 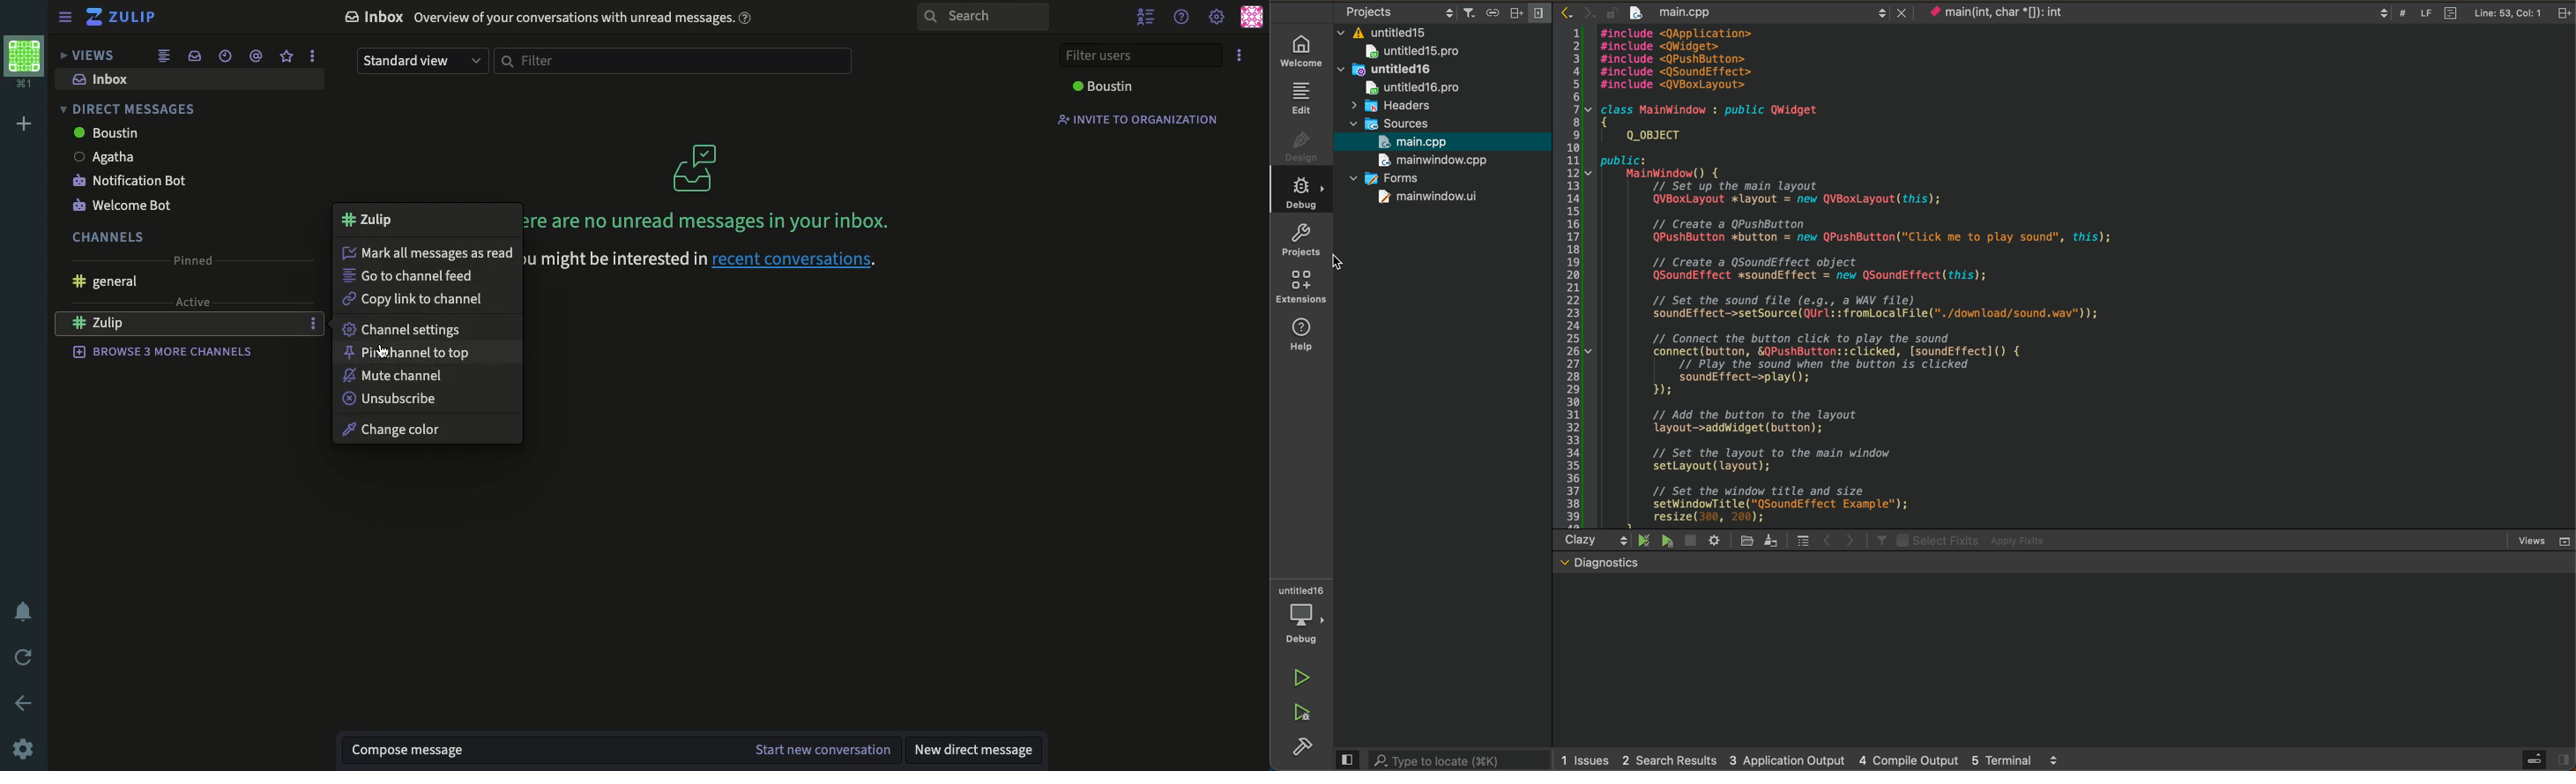 I want to click on change color, so click(x=411, y=428).